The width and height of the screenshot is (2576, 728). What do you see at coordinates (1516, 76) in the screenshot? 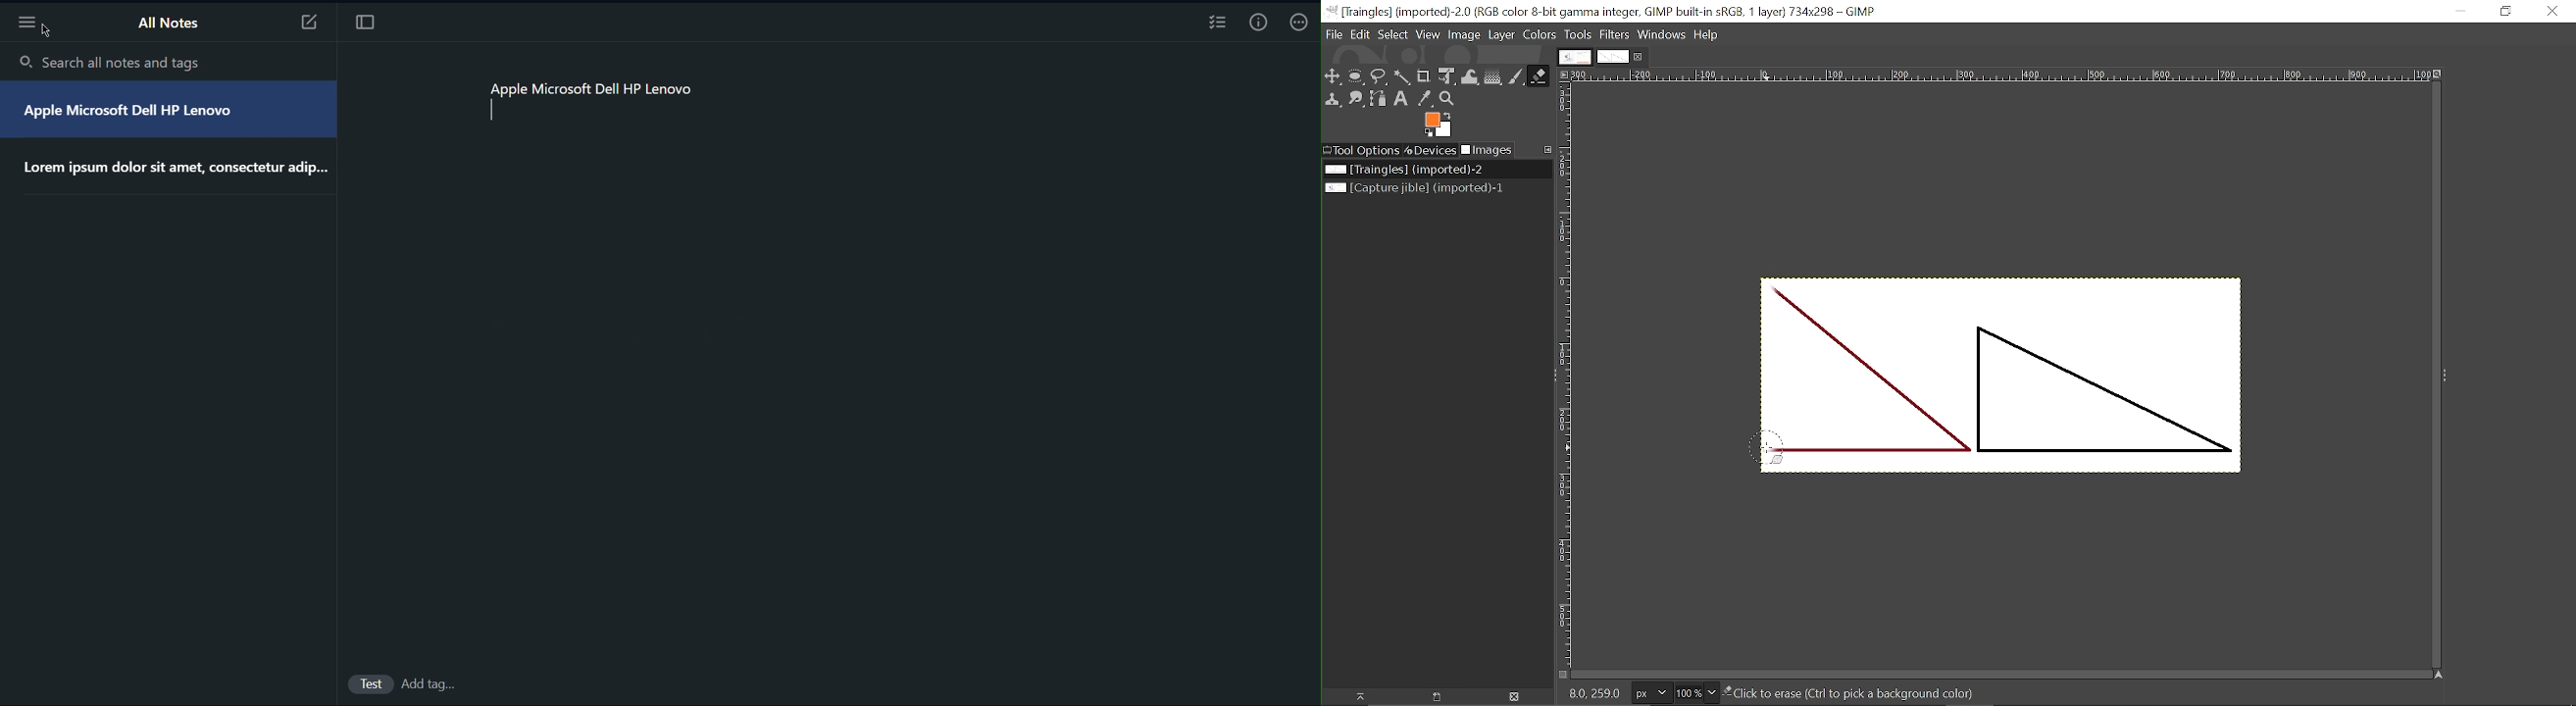
I see `Paintbrush tool` at bounding box center [1516, 76].